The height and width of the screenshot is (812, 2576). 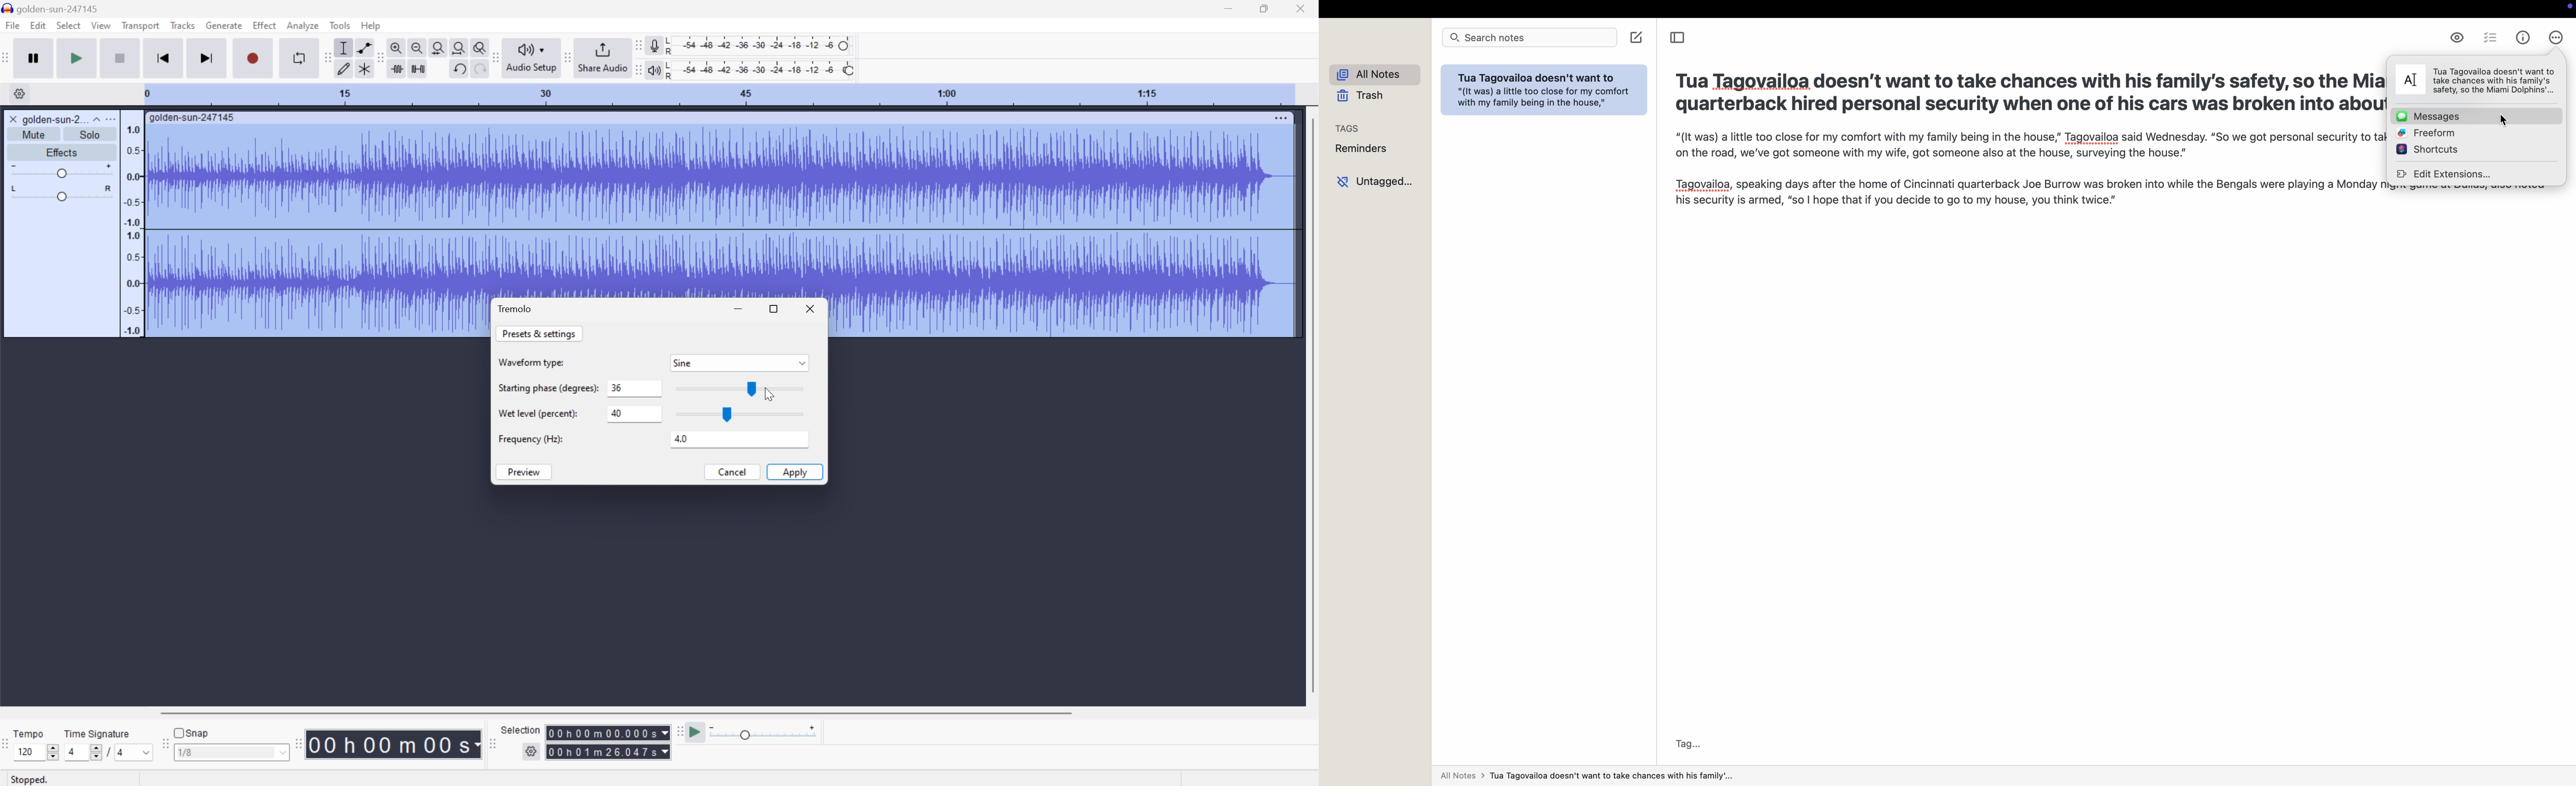 I want to click on Wet level (percent):, so click(x=539, y=413).